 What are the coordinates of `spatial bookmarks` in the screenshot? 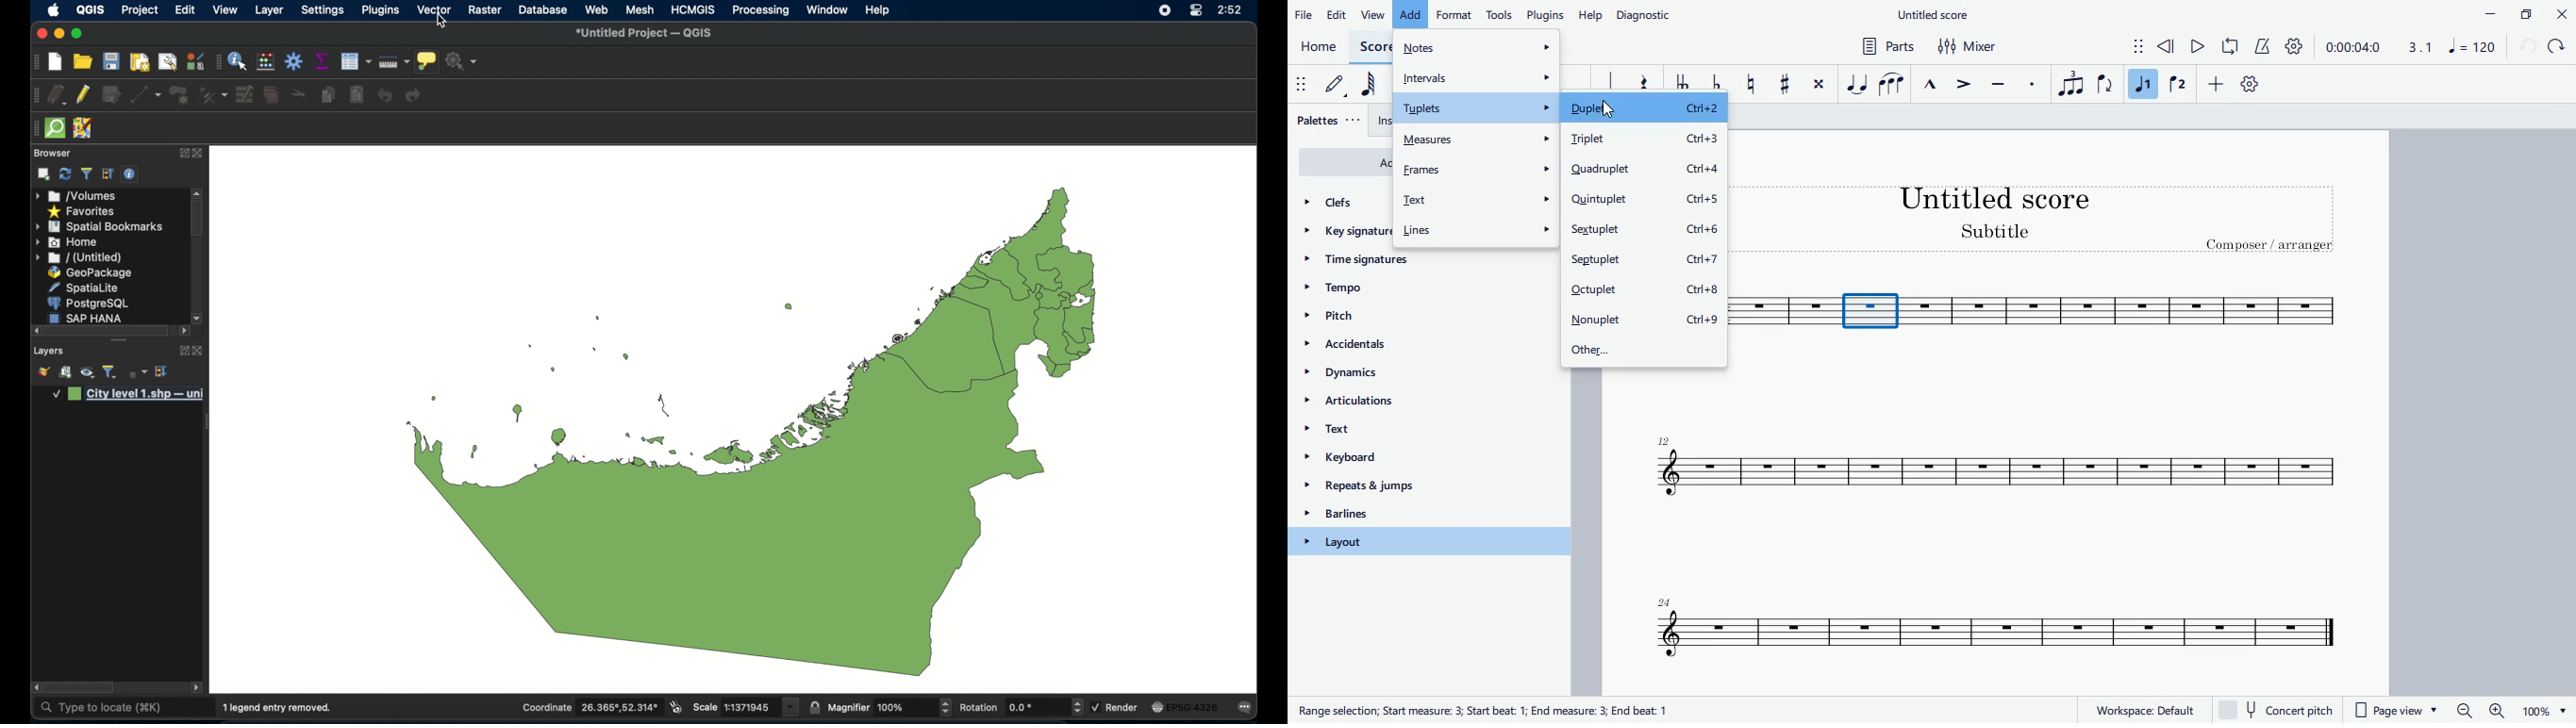 It's located at (98, 227).